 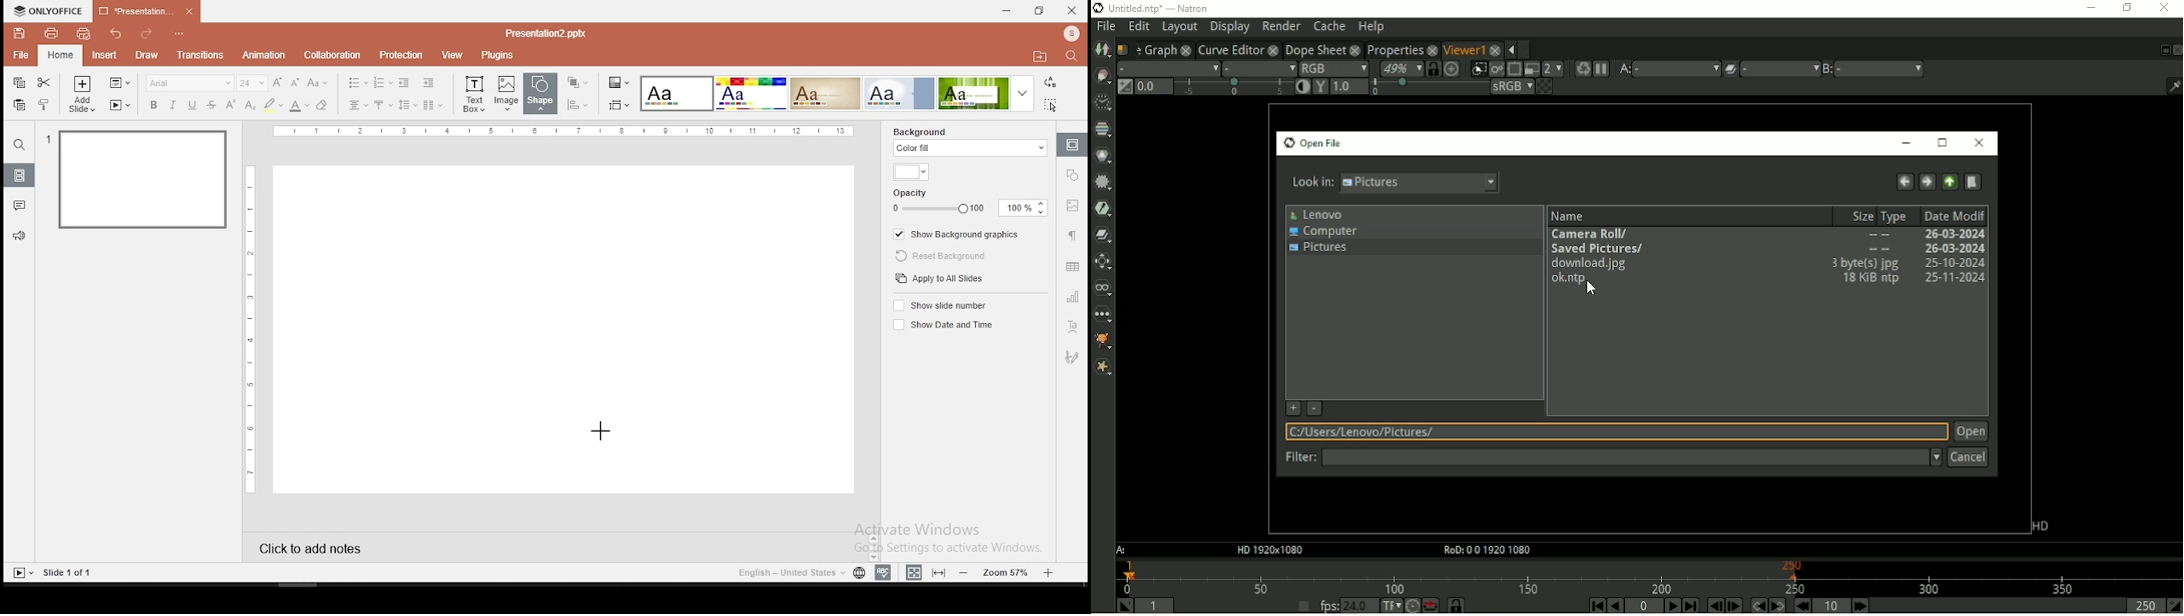 What do you see at coordinates (1040, 57) in the screenshot?
I see `open file location` at bounding box center [1040, 57].